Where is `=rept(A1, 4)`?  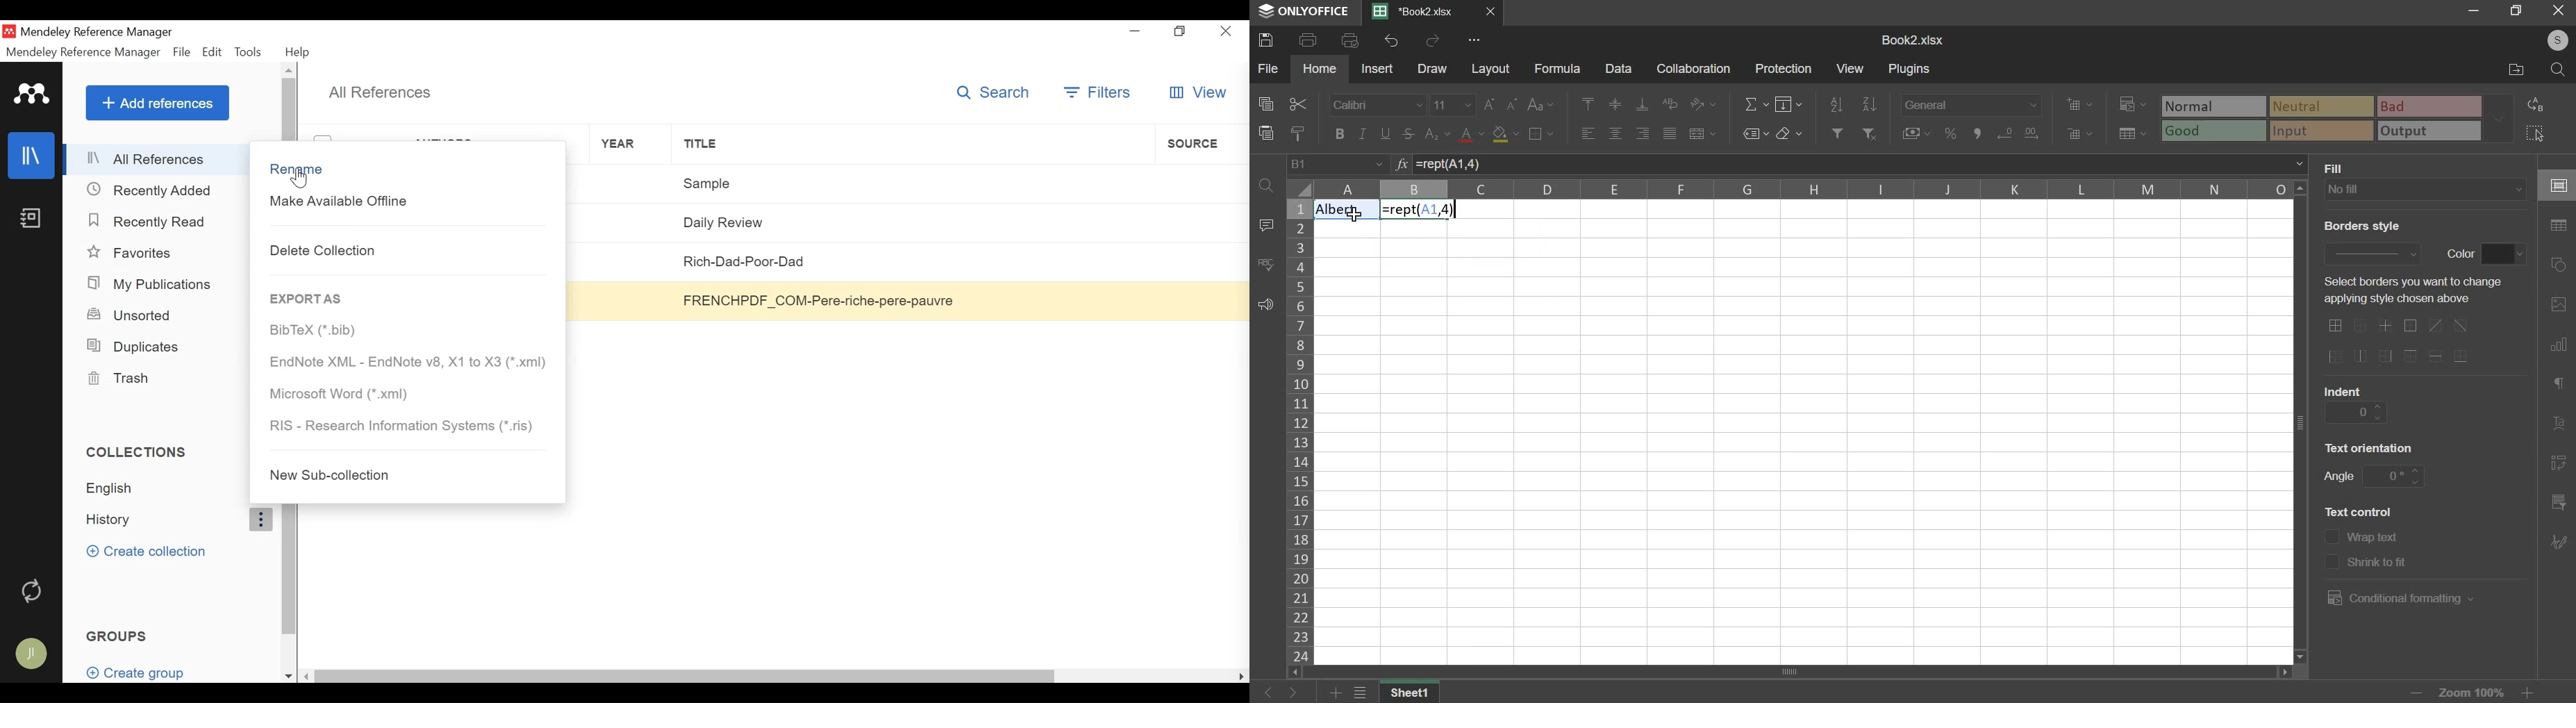
=rept(A1, 4) is located at coordinates (1862, 165).